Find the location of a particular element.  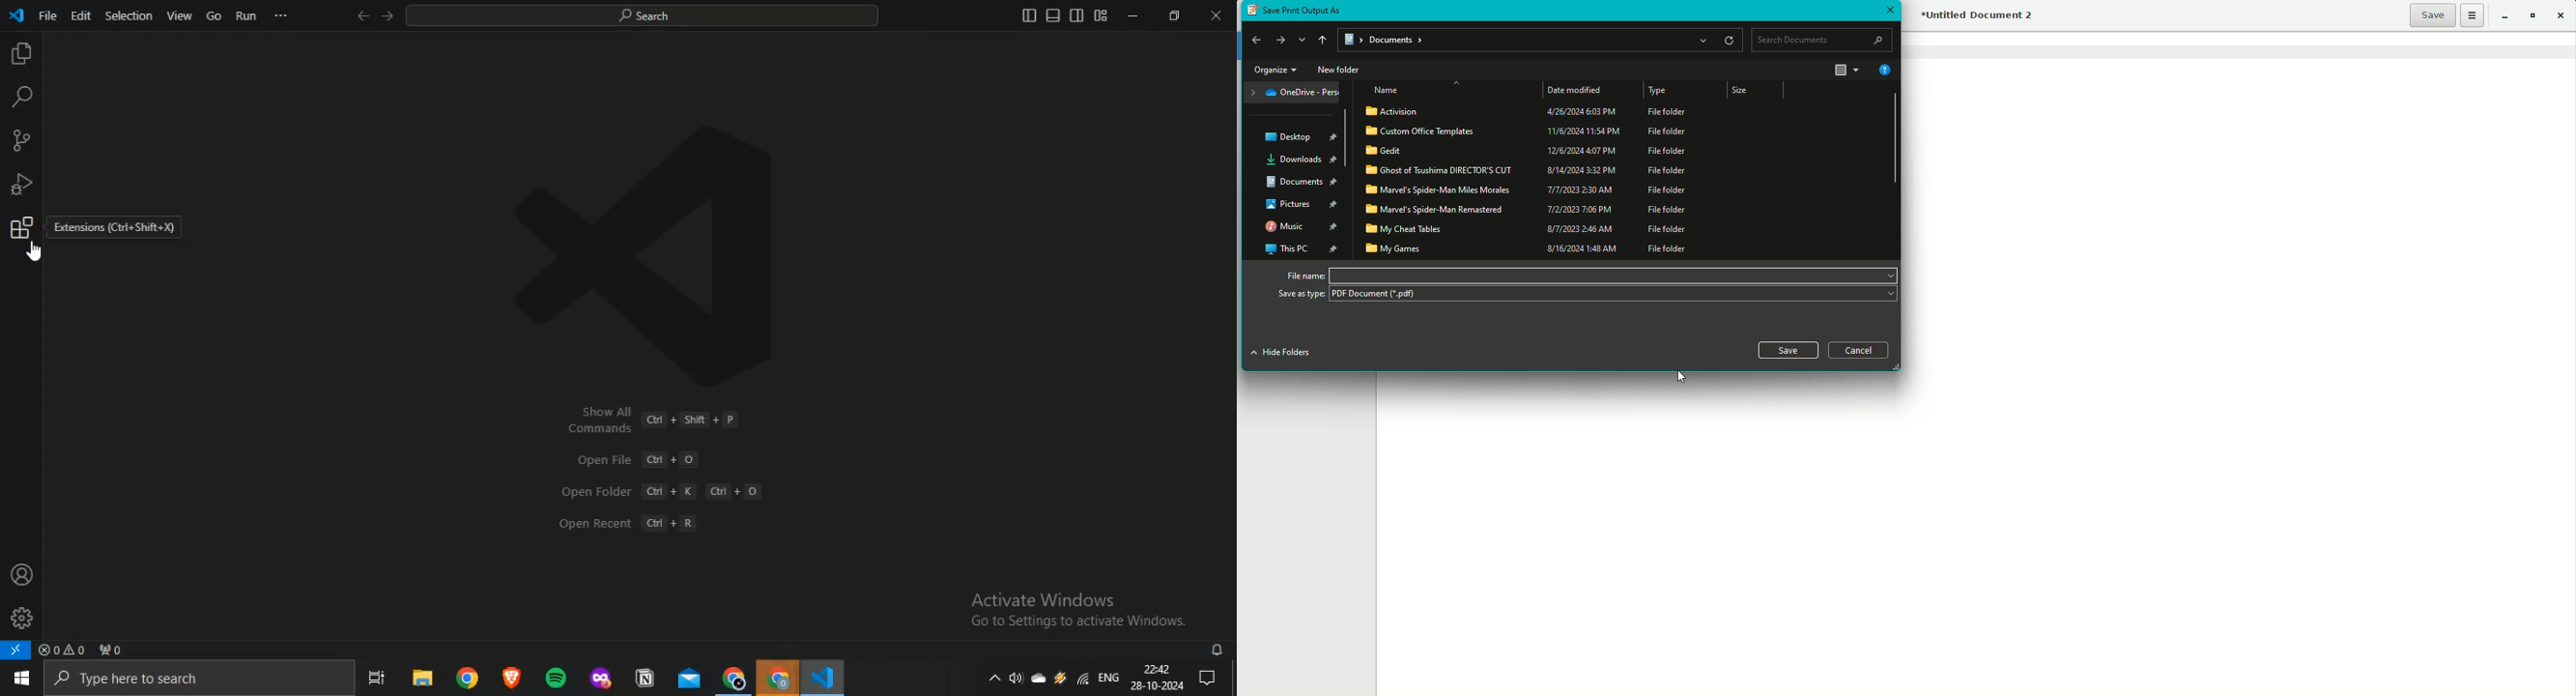

Type is located at coordinates (1659, 92).